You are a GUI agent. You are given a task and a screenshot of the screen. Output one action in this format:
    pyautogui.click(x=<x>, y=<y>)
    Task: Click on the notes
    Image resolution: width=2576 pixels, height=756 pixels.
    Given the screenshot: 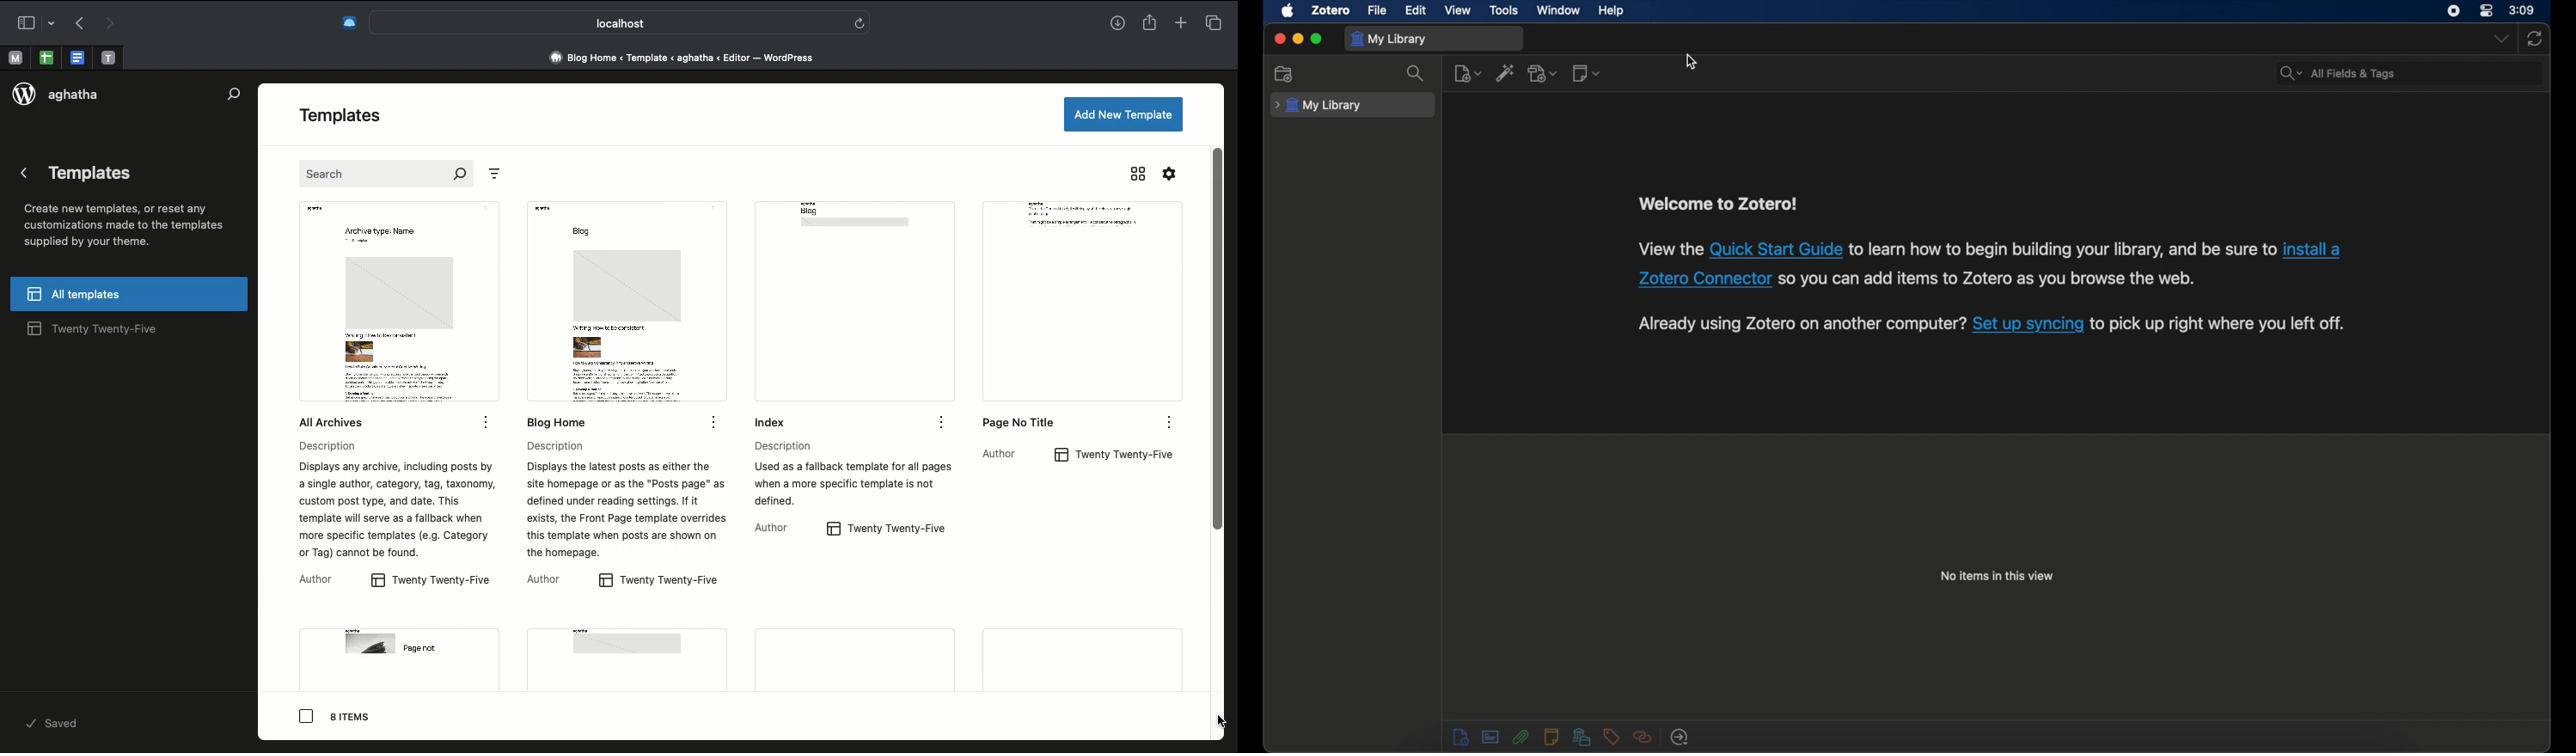 What is the action you would take?
    pyautogui.click(x=1551, y=736)
    